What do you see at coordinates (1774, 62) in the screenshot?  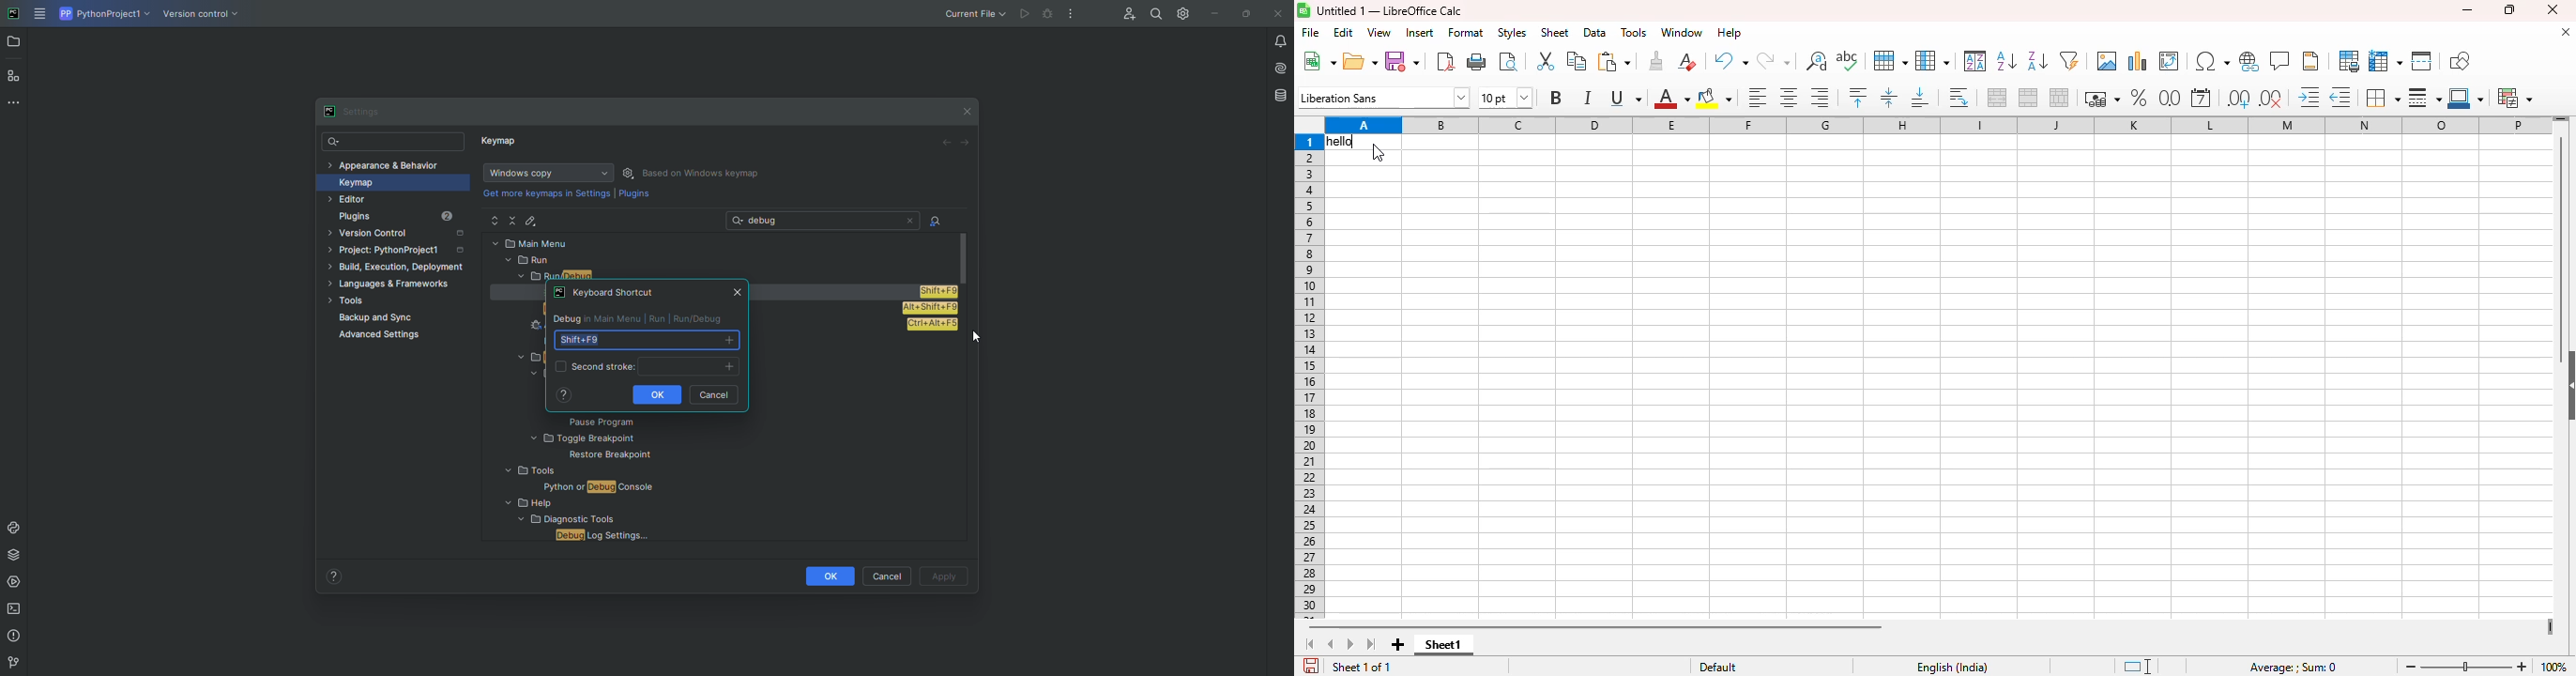 I see `redo` at bounding box center [1774, 62].